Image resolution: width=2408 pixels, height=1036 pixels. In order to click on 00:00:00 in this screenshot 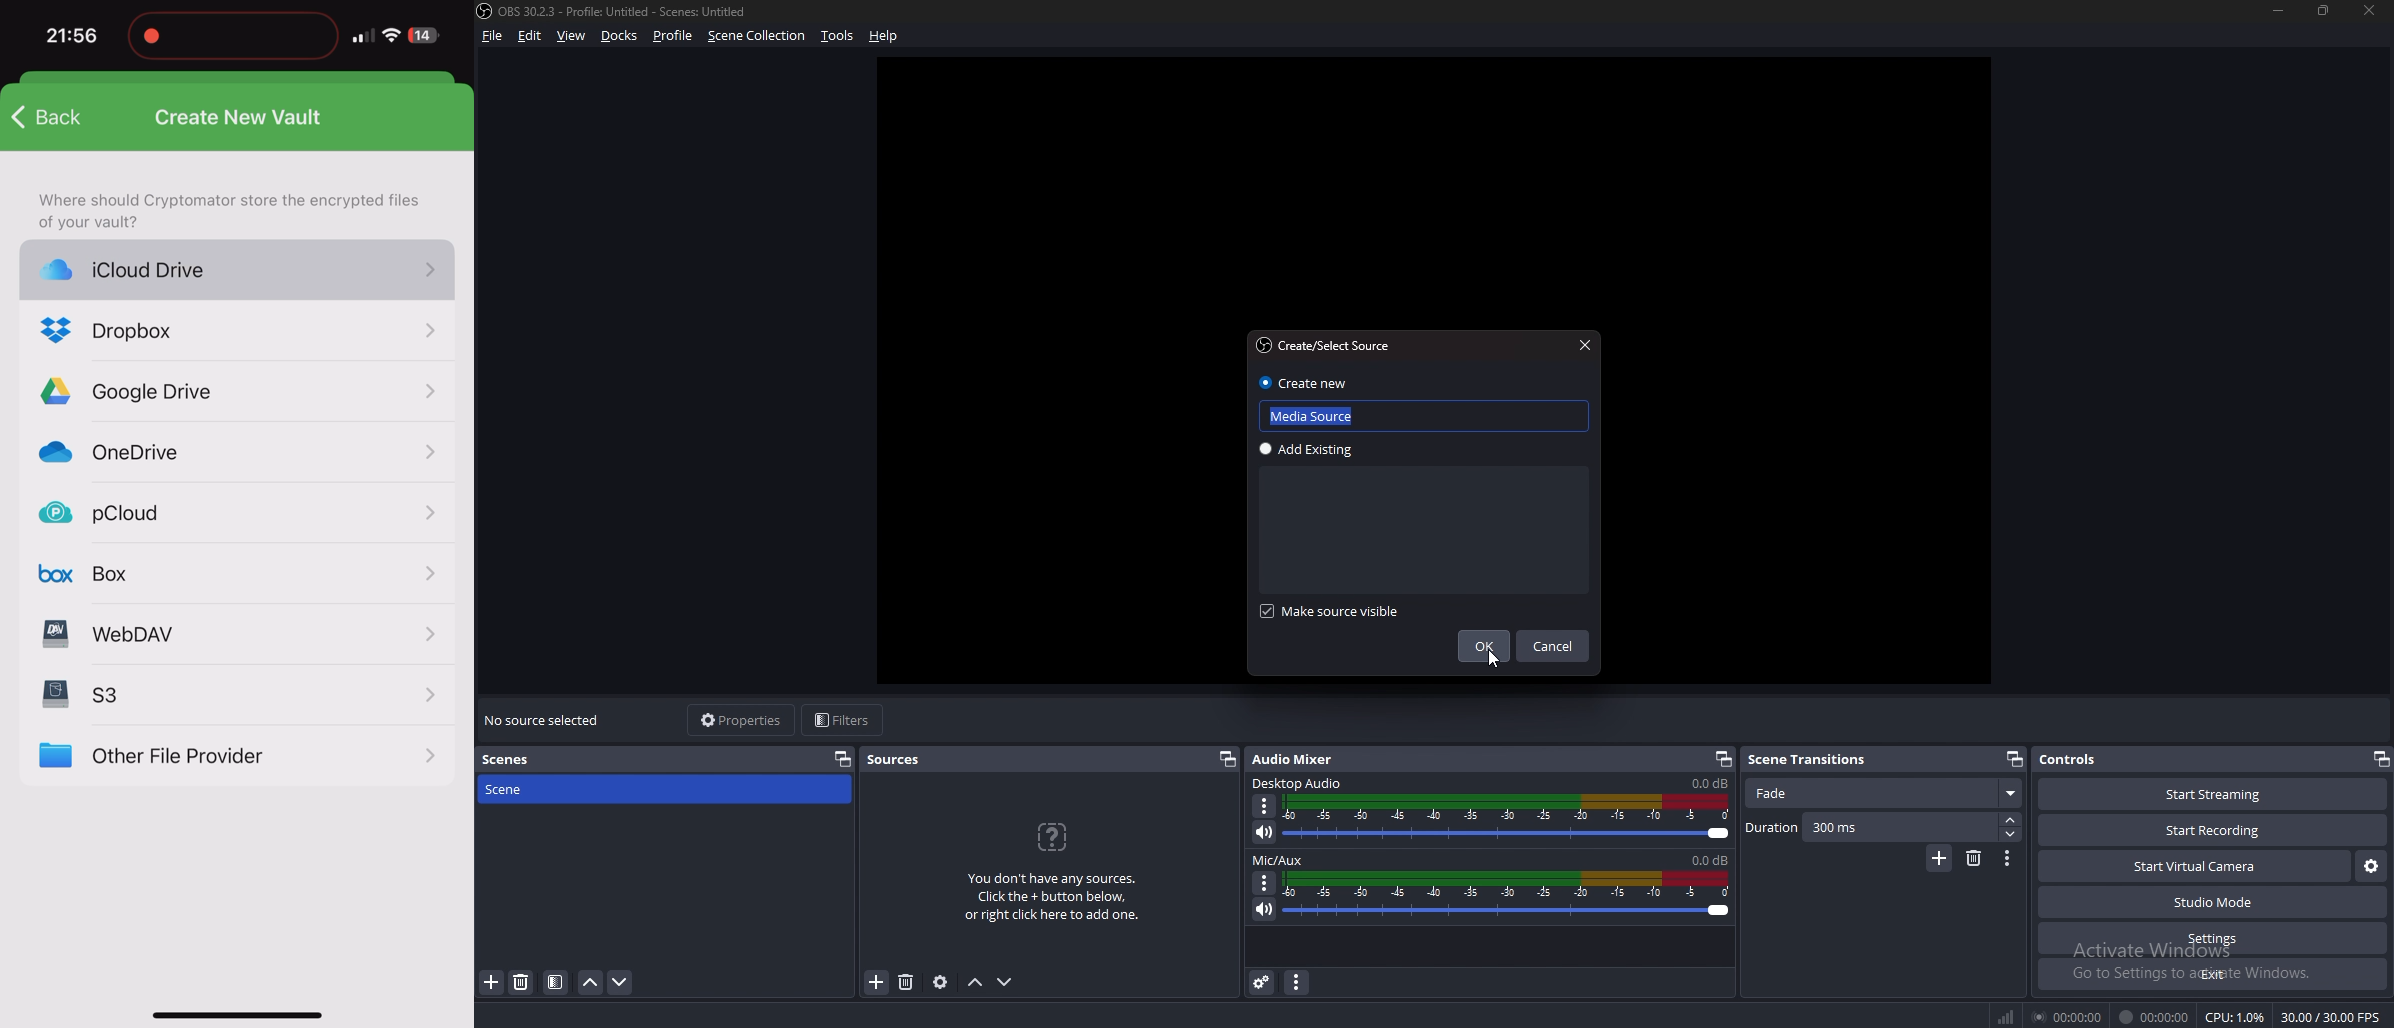, I will do `click(2070, 1016)`.